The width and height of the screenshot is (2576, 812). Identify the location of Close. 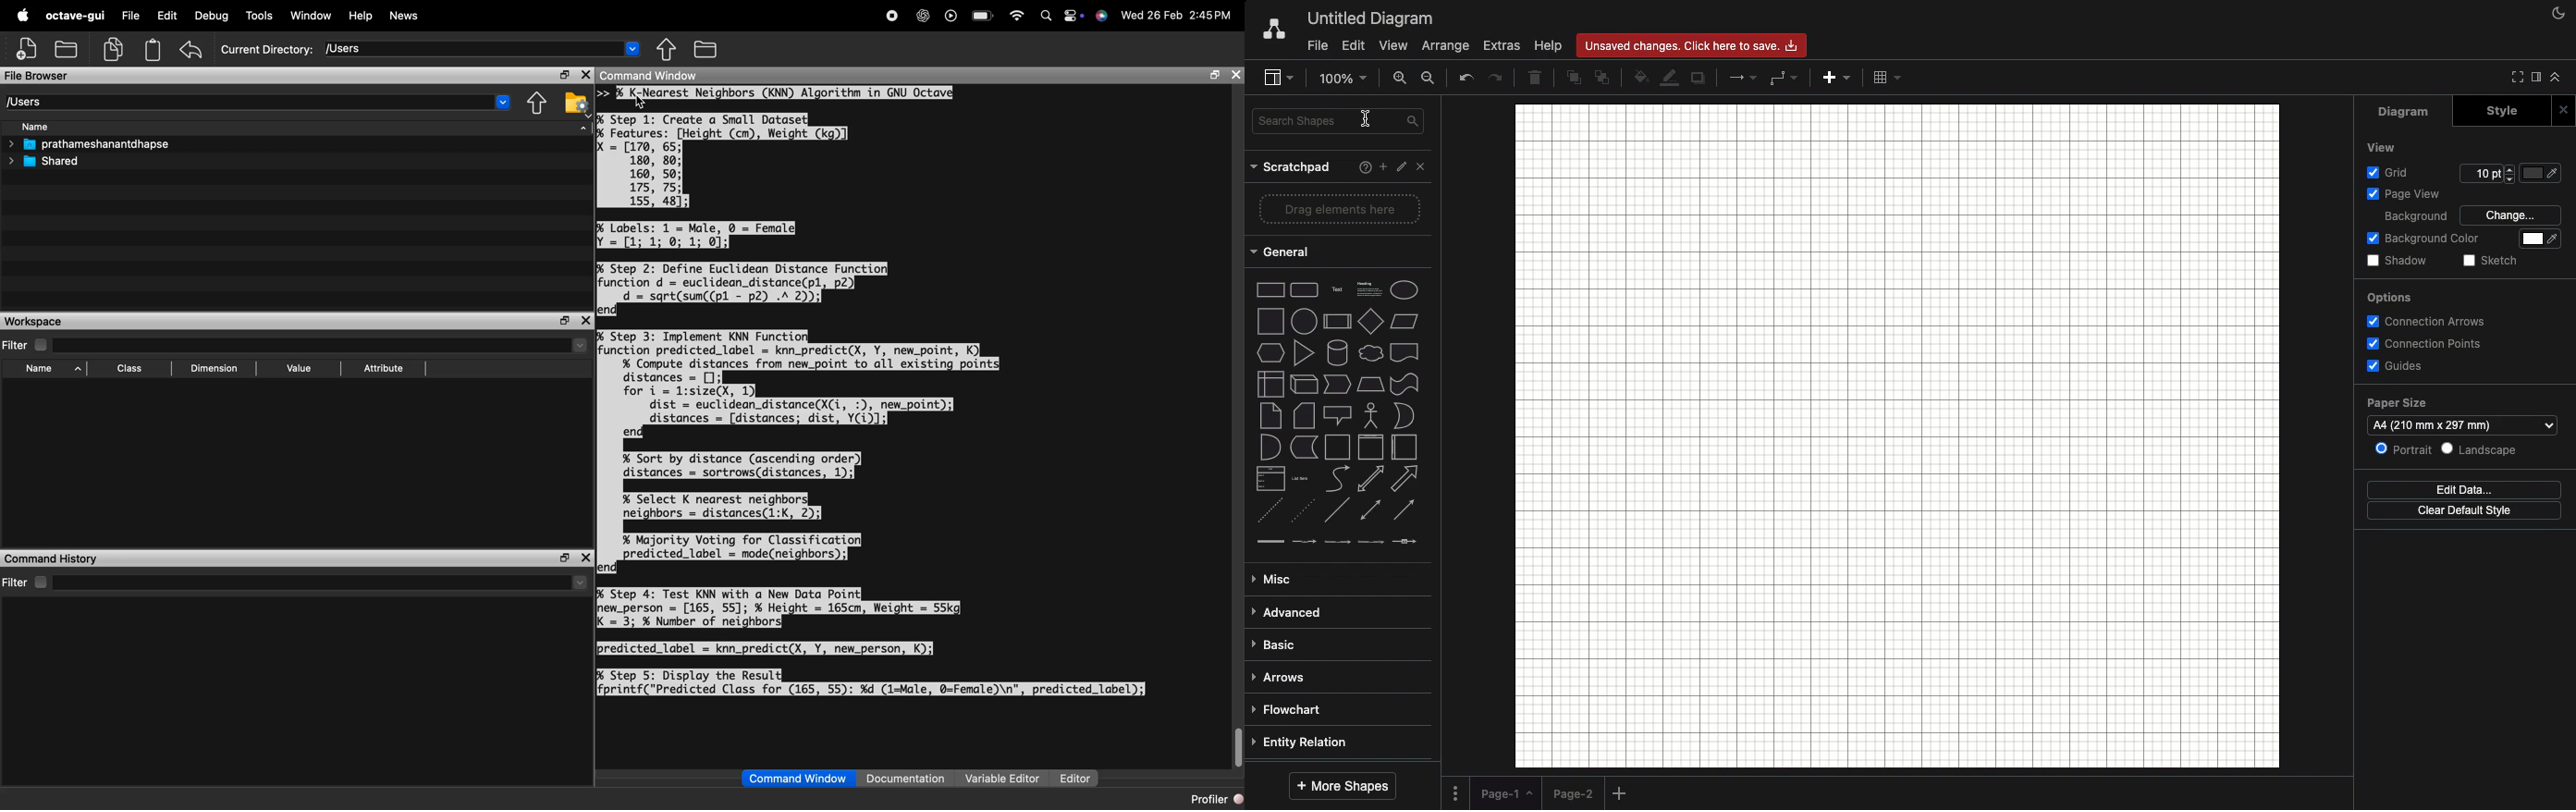
(2566, 111).